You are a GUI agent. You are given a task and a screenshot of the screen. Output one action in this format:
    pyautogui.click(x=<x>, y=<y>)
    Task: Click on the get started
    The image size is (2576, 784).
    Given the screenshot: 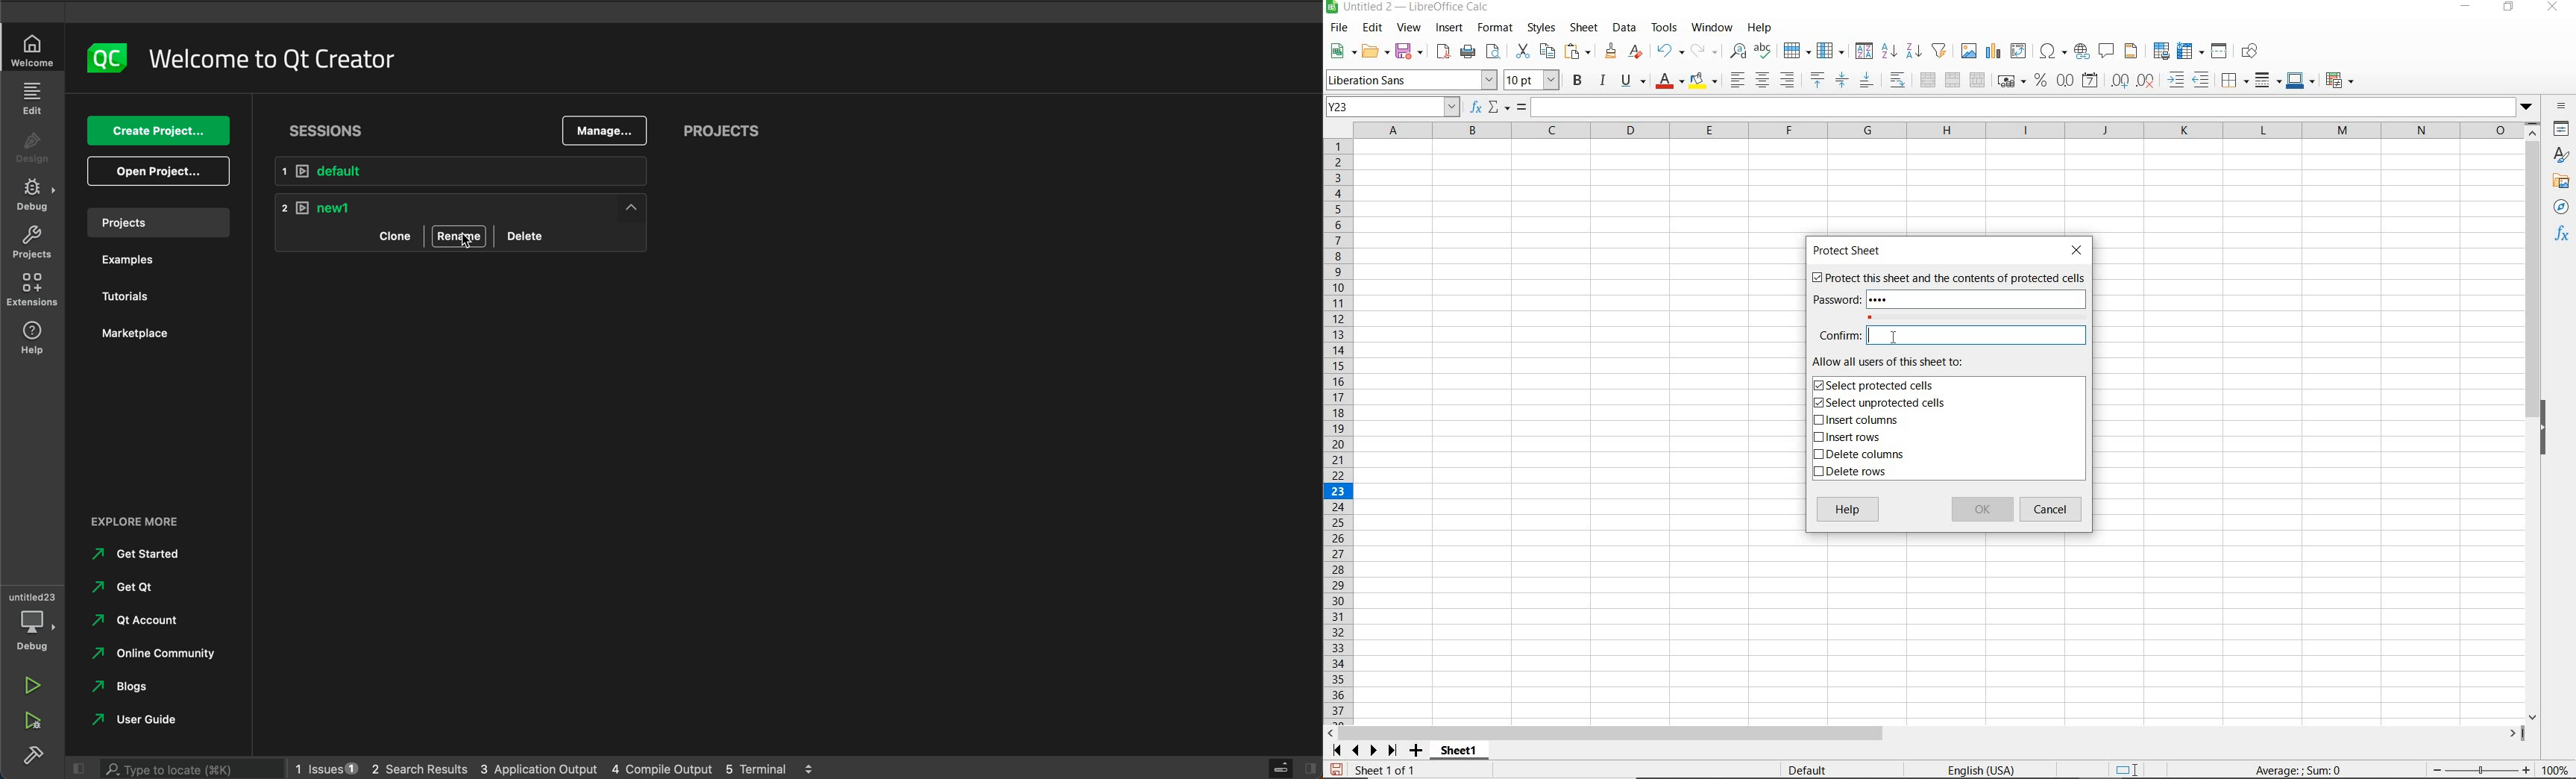 What is the action you would take?
    pyautogui.click(x=140, y=554)
    